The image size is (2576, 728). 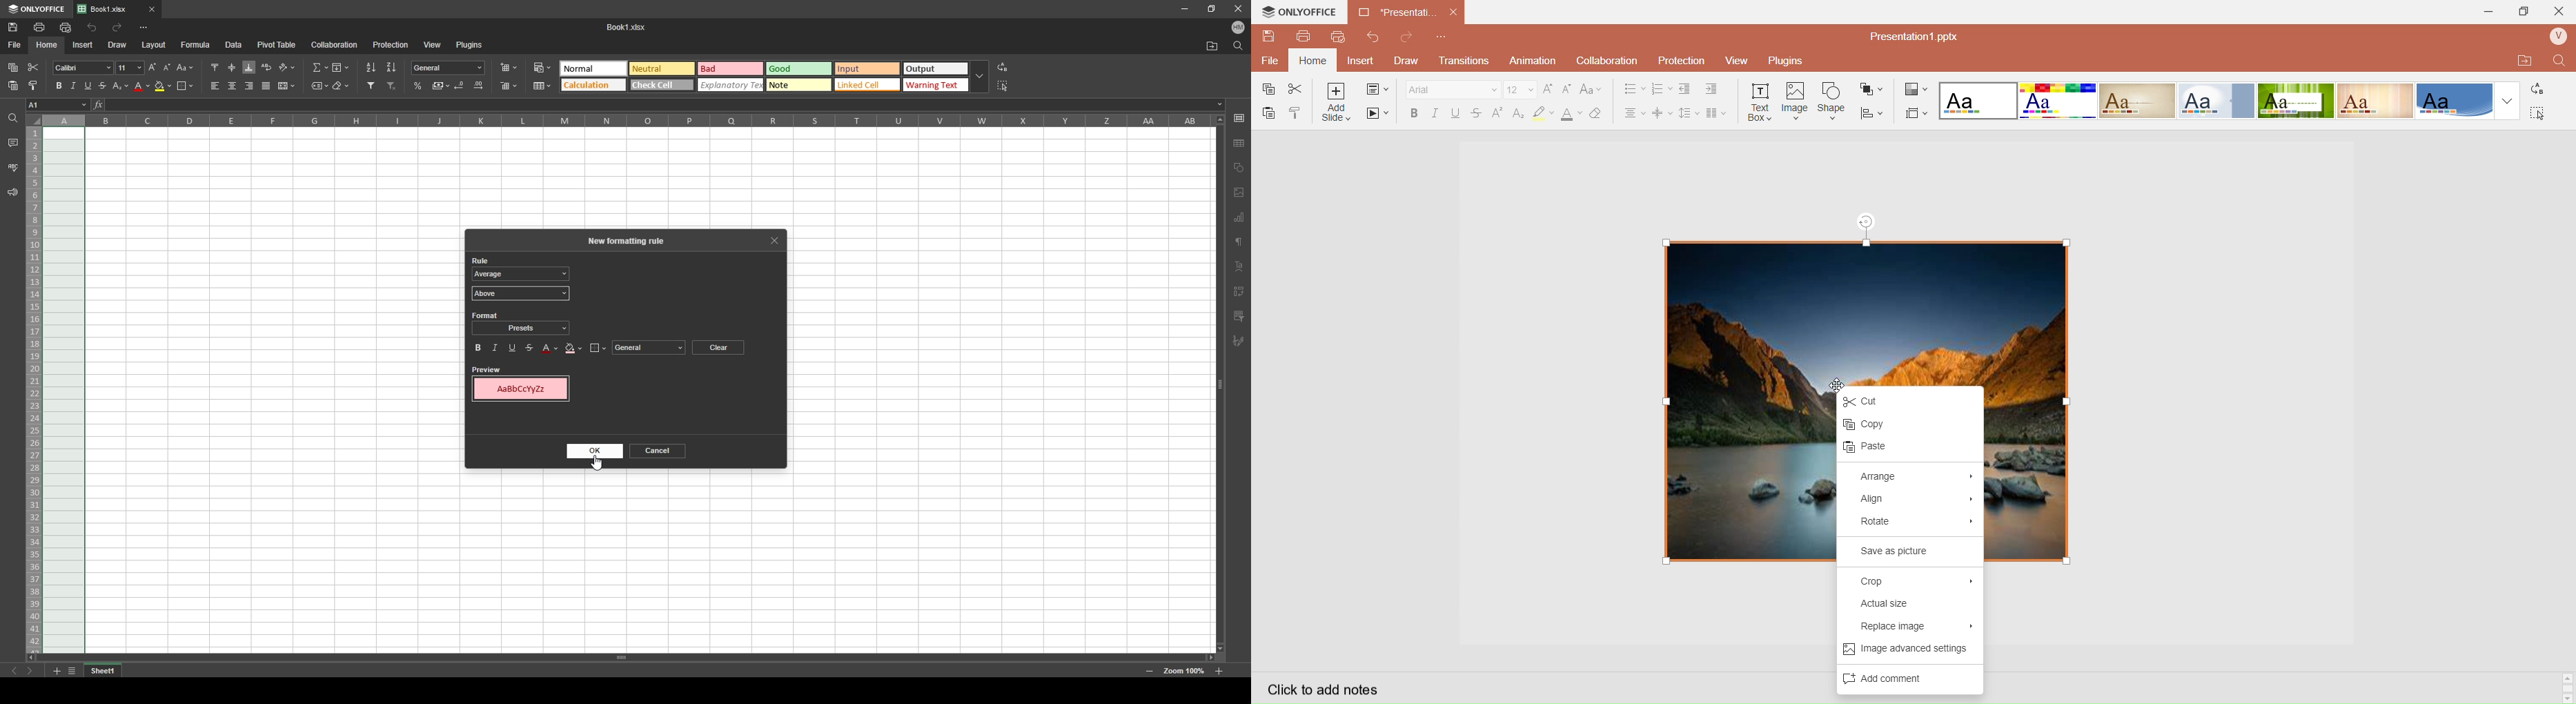 I want to click on cursor, so click(x=590, y=458).